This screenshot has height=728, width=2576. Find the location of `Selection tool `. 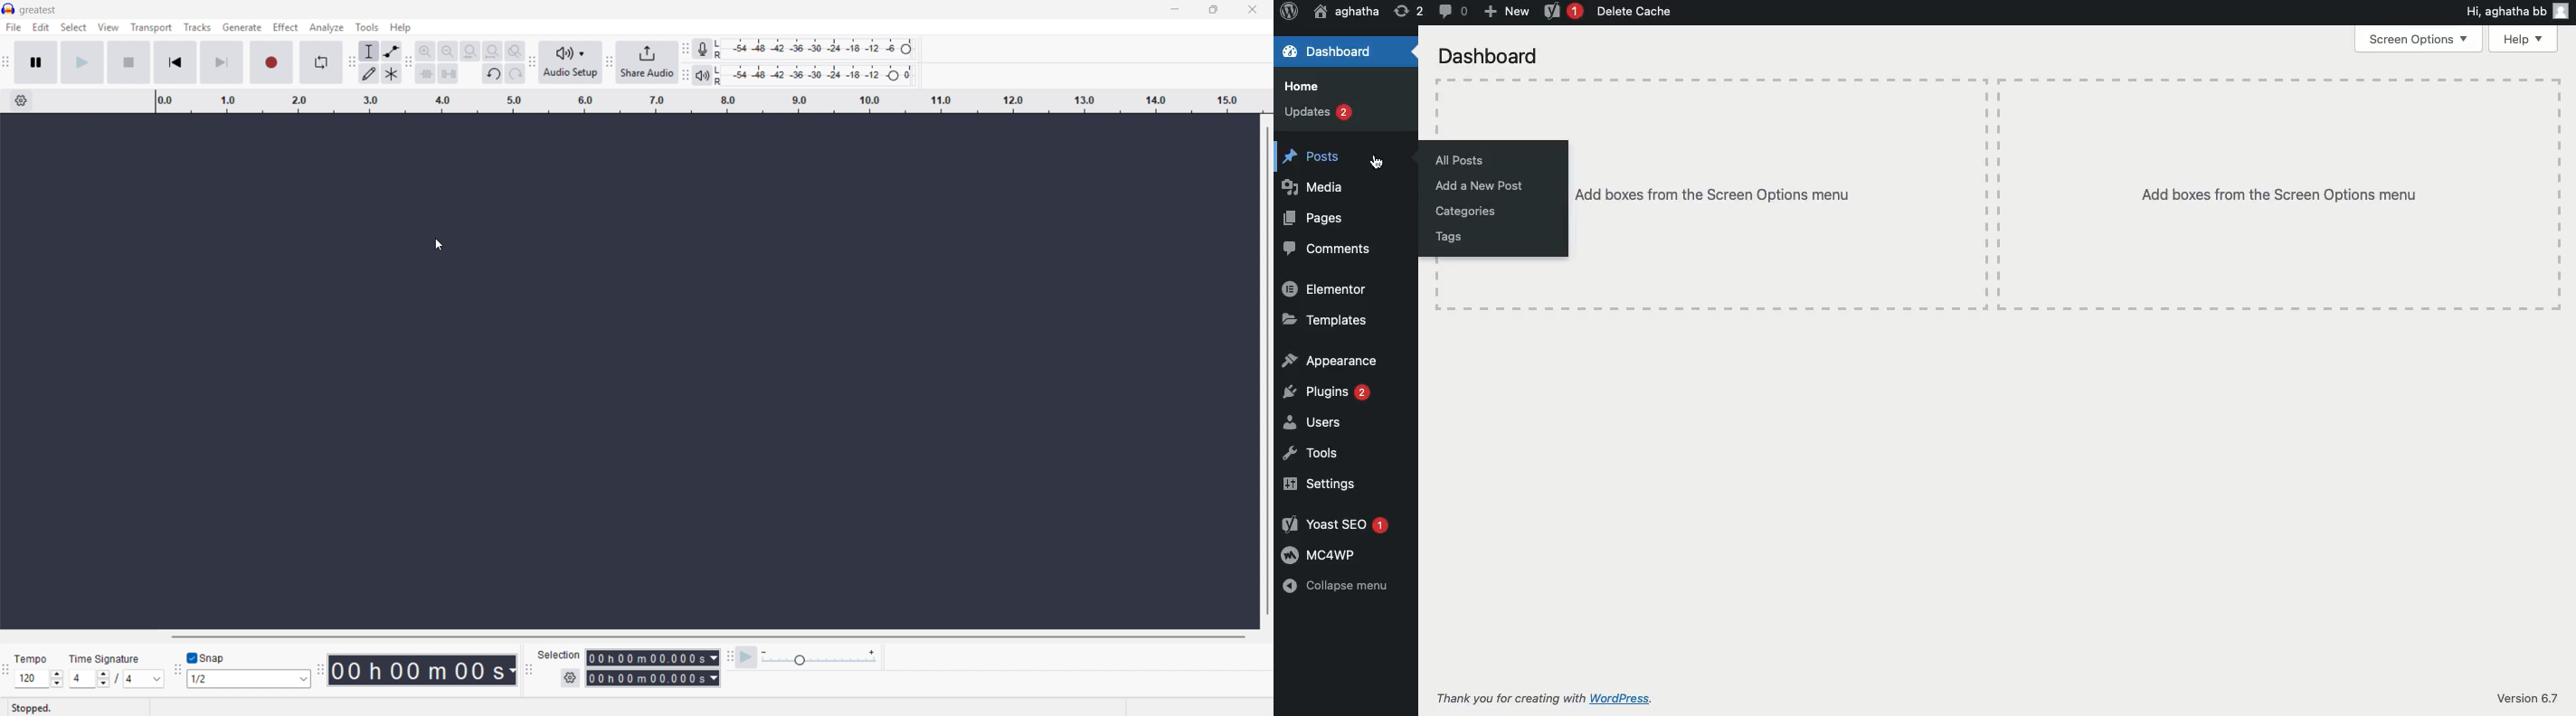

Selection tool  is located at coordinates (369, 51).